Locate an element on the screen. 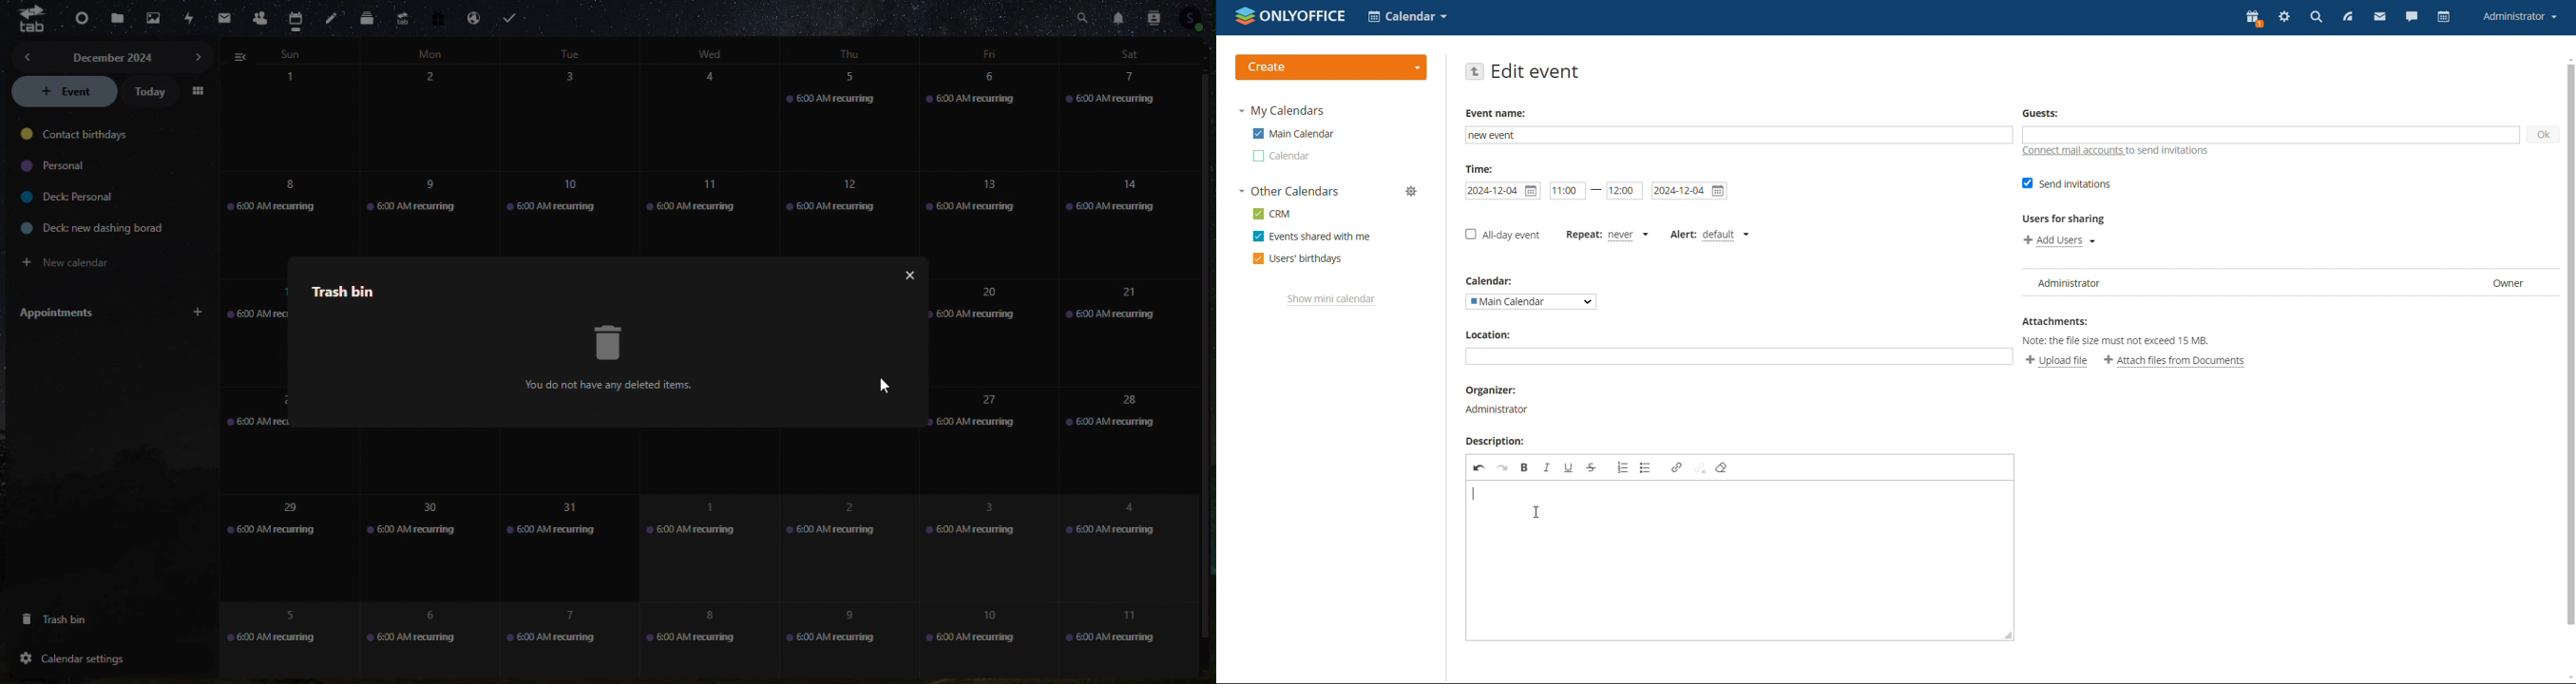  8 is located at coordinates (696, 640).